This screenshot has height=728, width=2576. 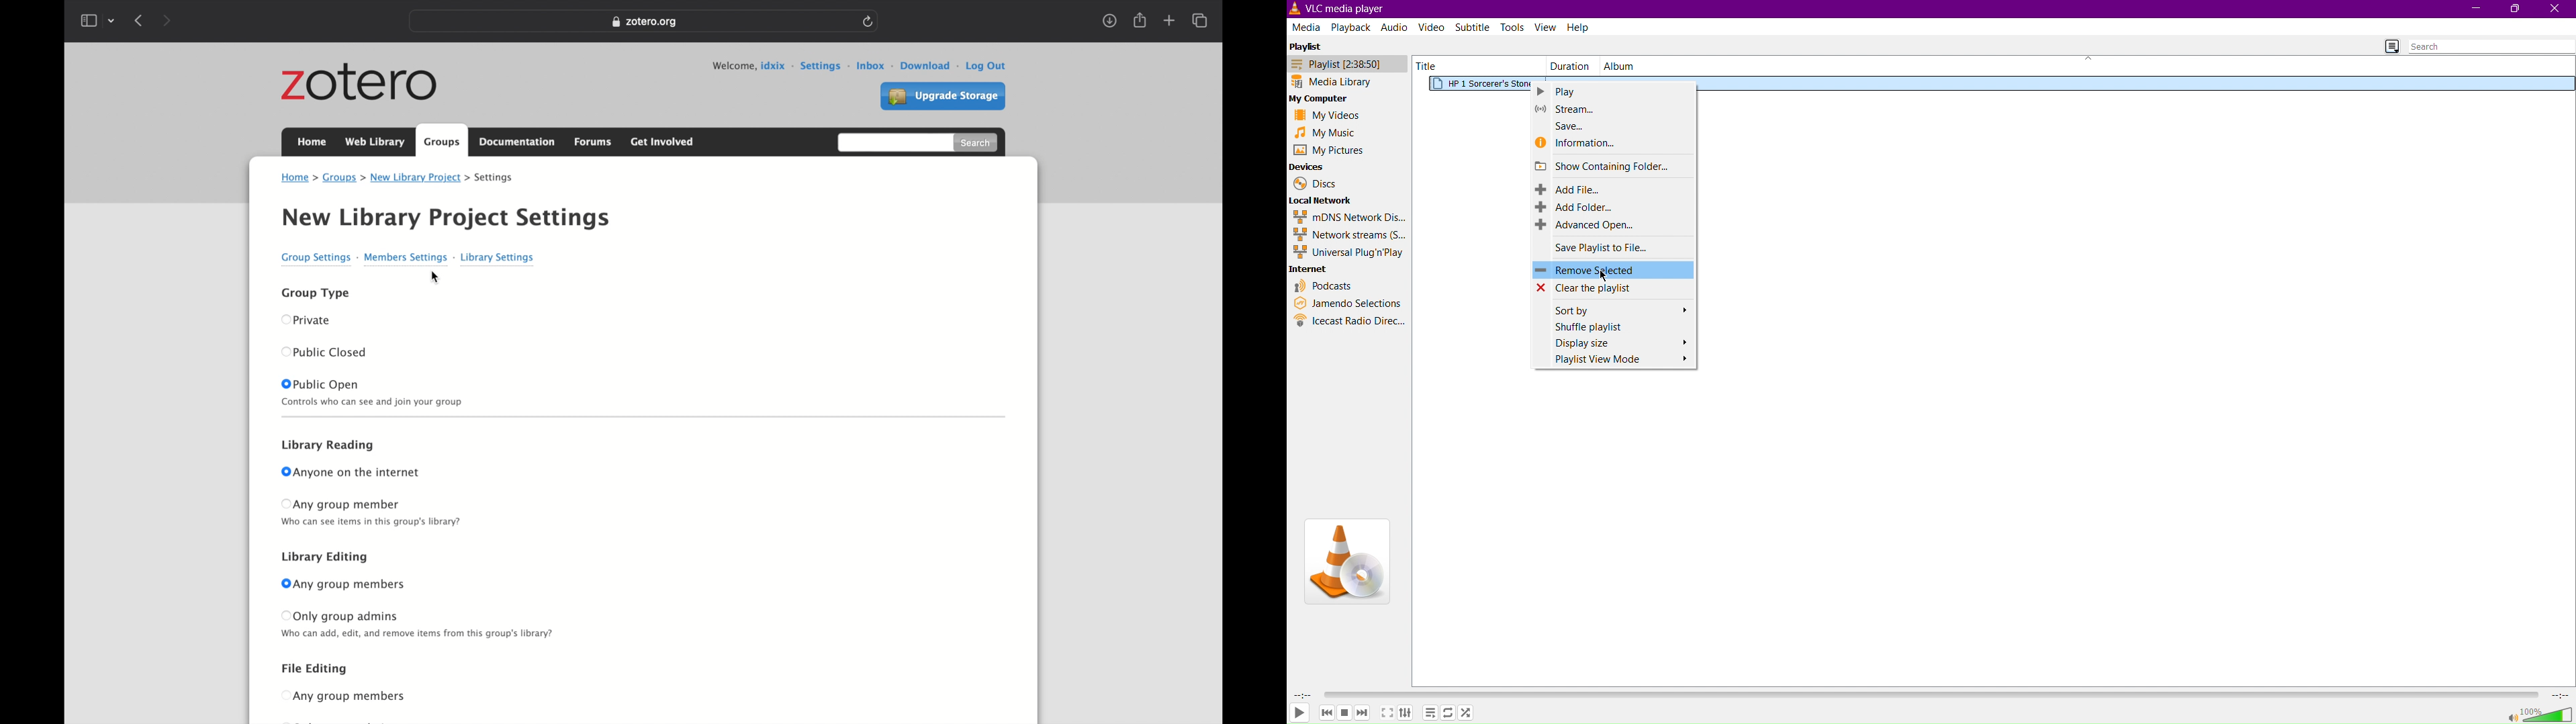 I want to click on Help, so click(x=1579, y=26).